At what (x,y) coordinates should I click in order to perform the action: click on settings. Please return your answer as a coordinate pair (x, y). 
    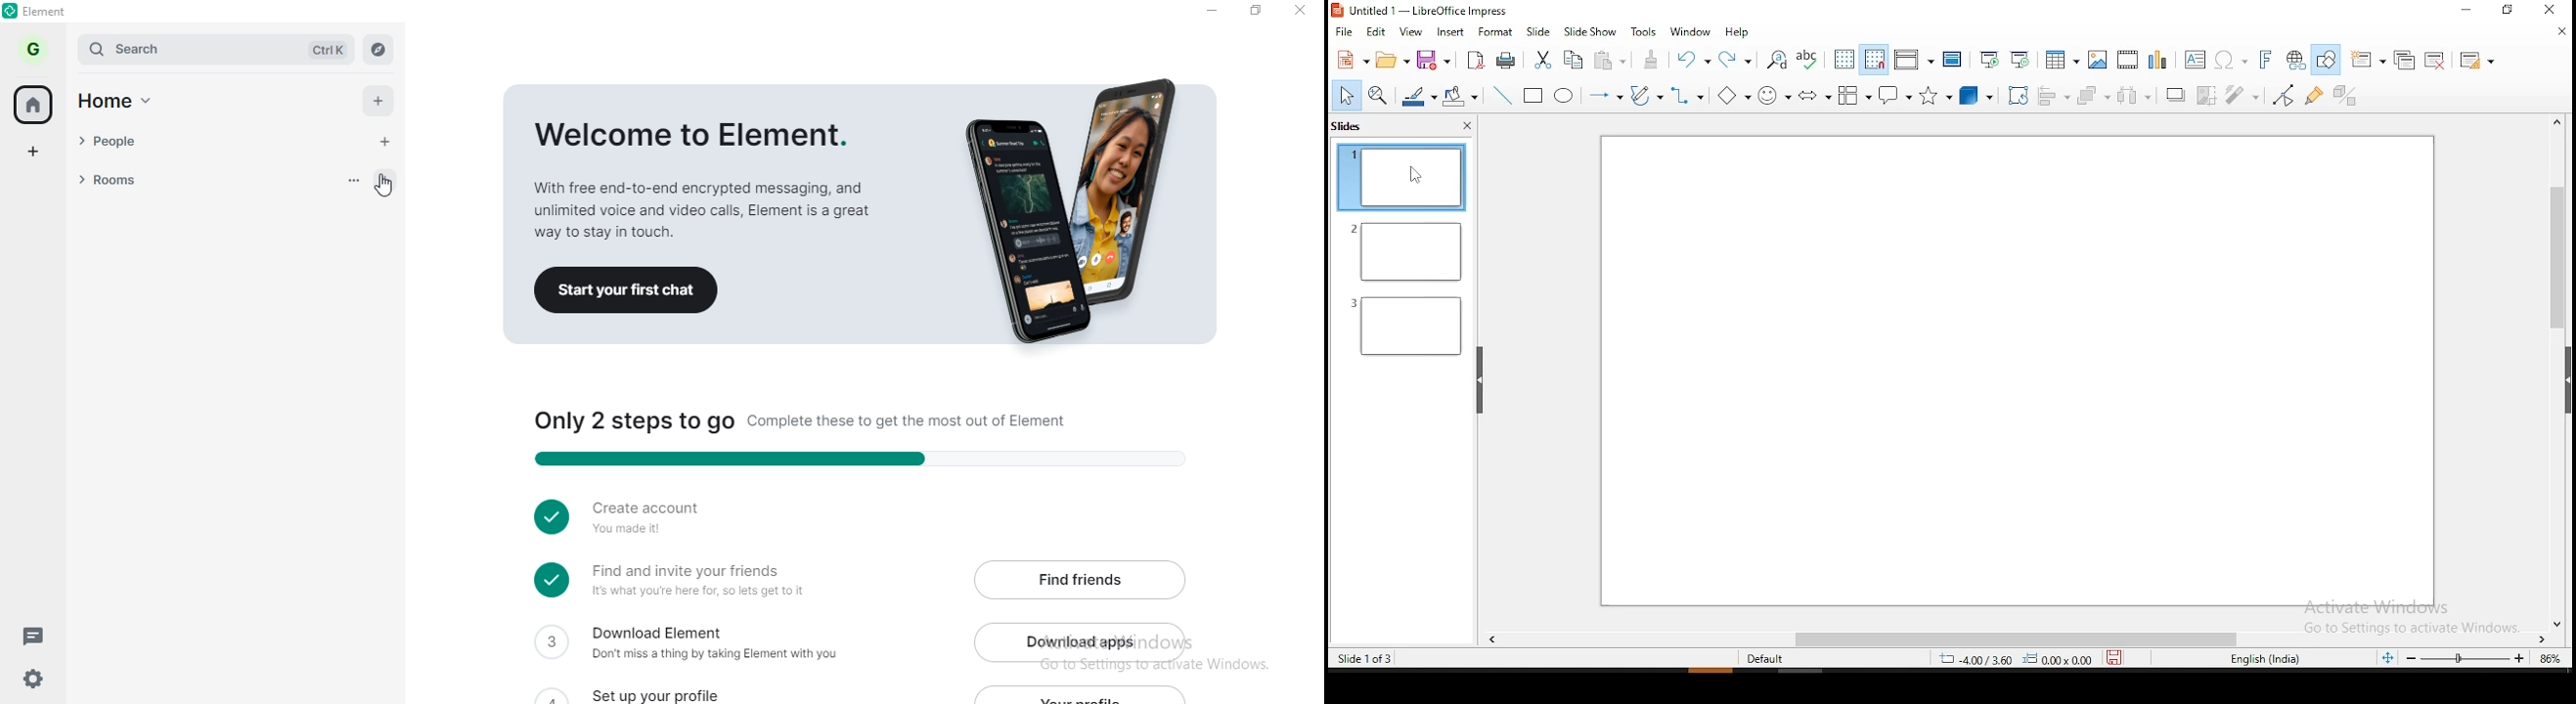
    Looking at the image, I should click on (28, 683).